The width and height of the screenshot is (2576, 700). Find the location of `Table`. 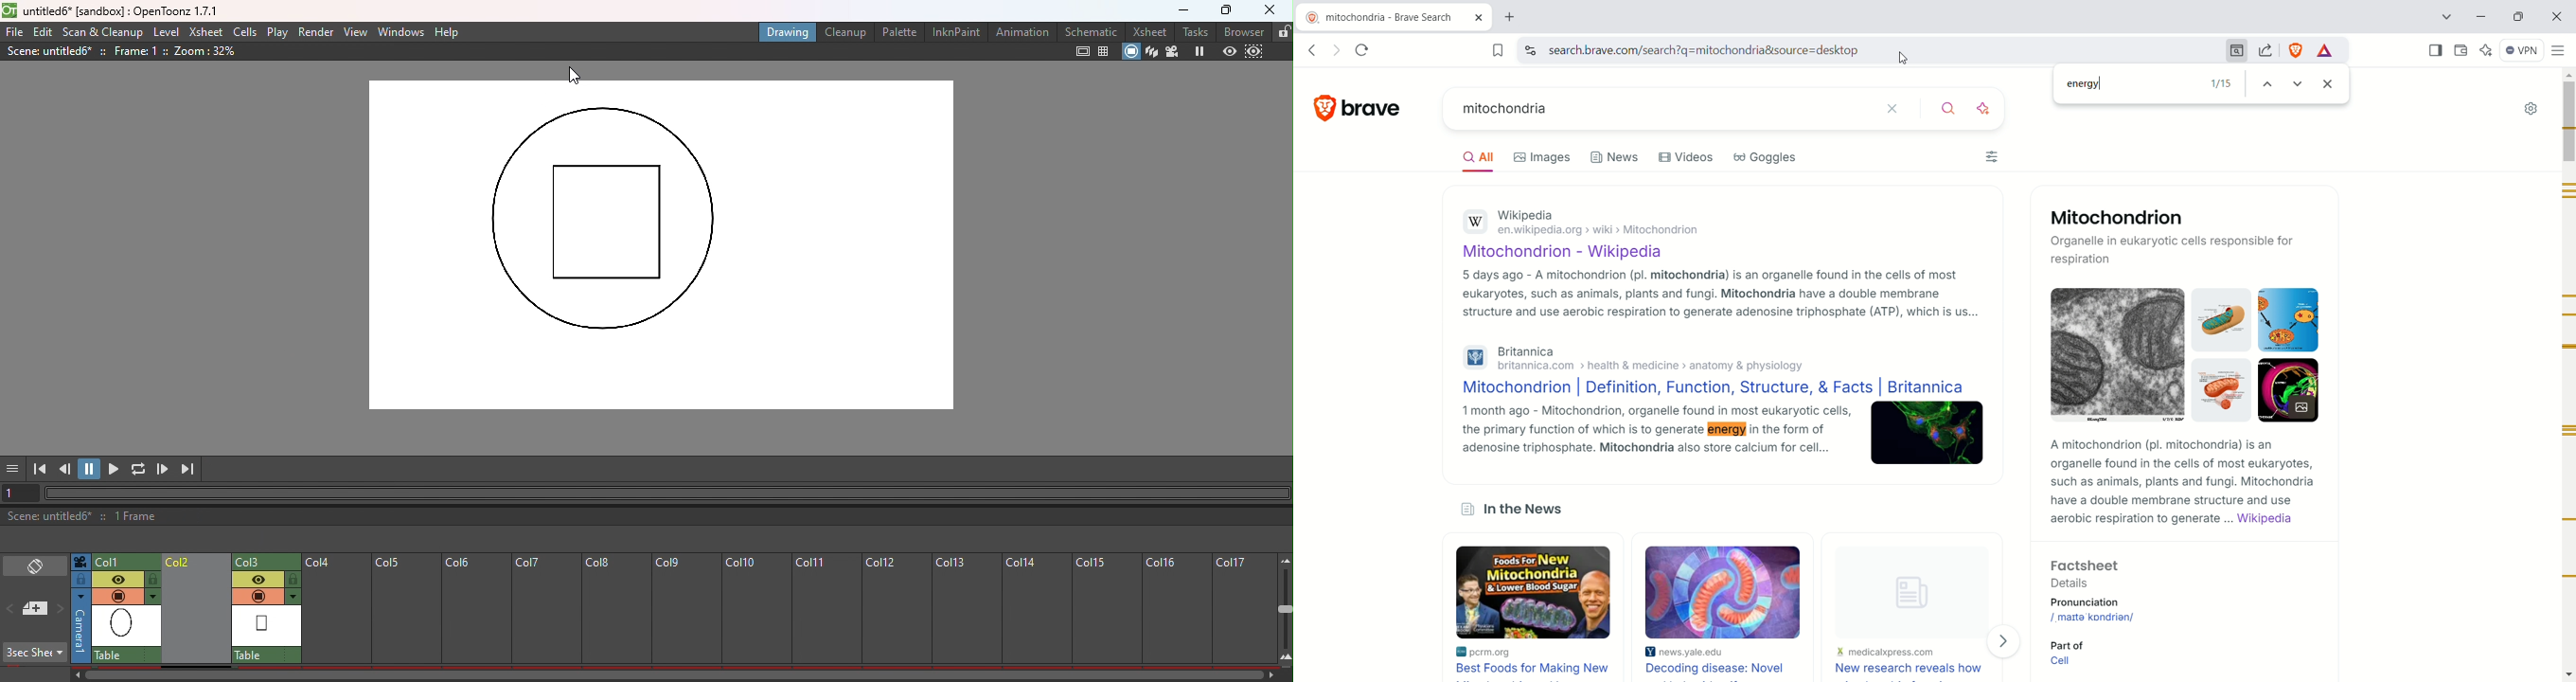

Table is located at coordinates (267, 654).